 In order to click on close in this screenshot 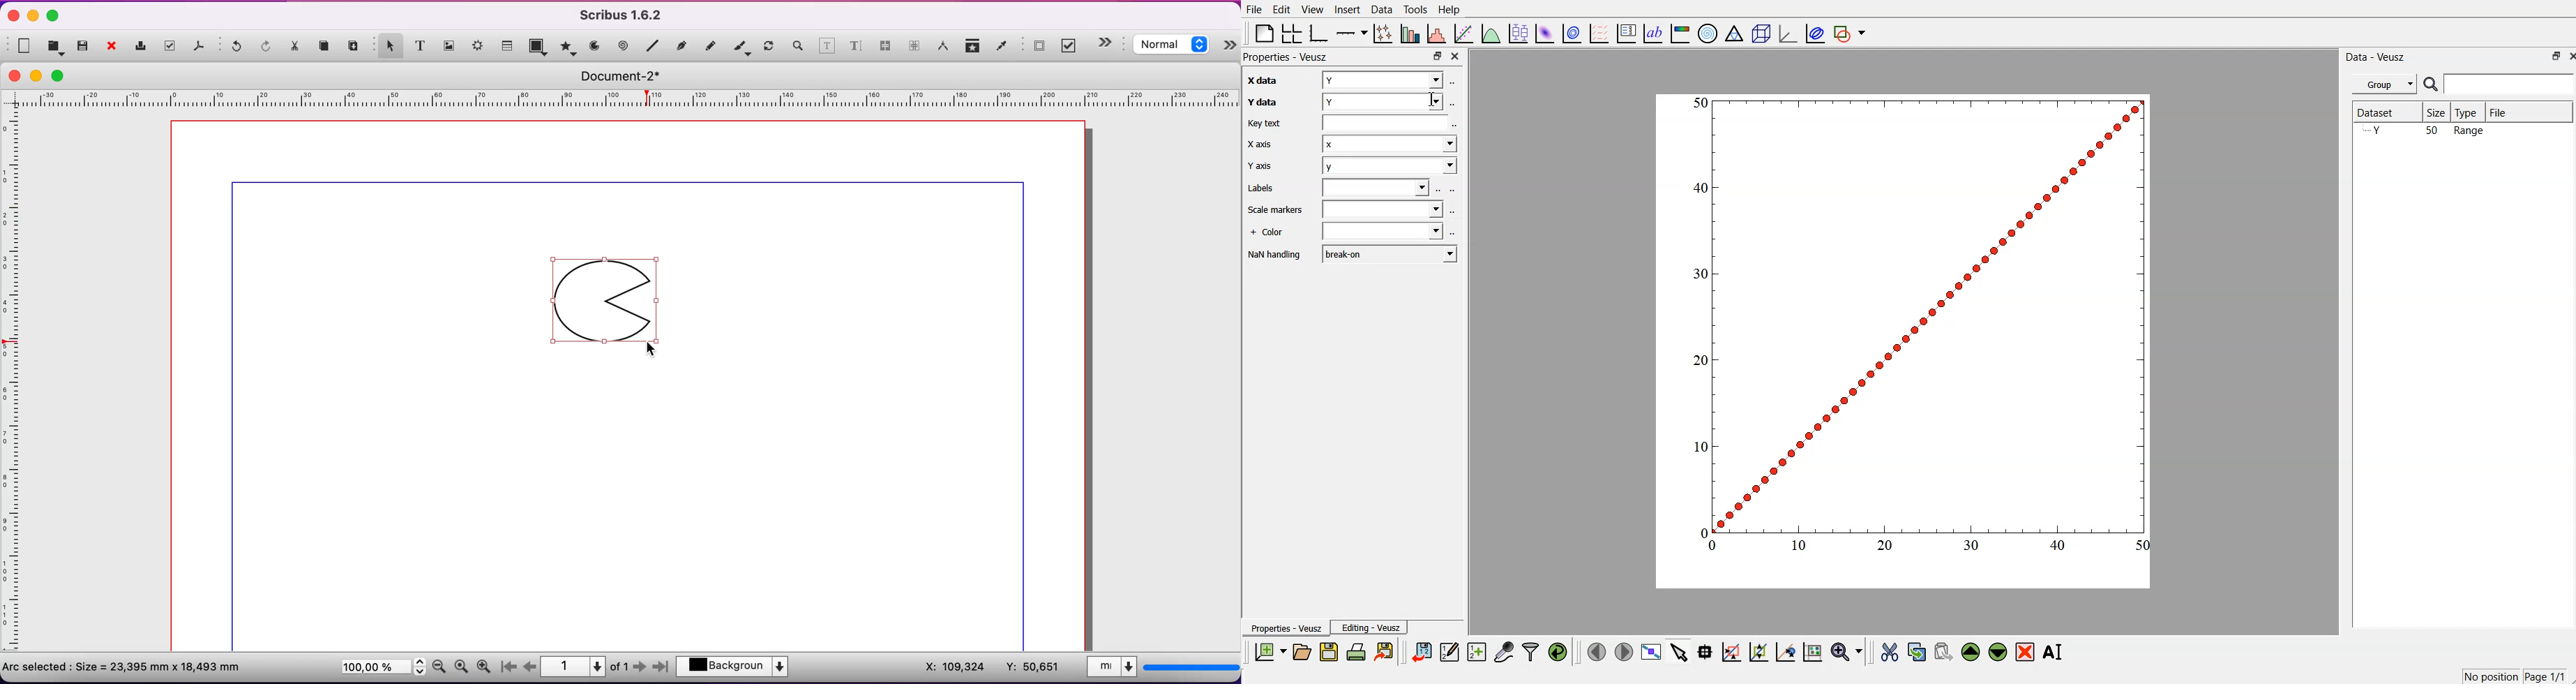, I will do `click(11, 17)`.